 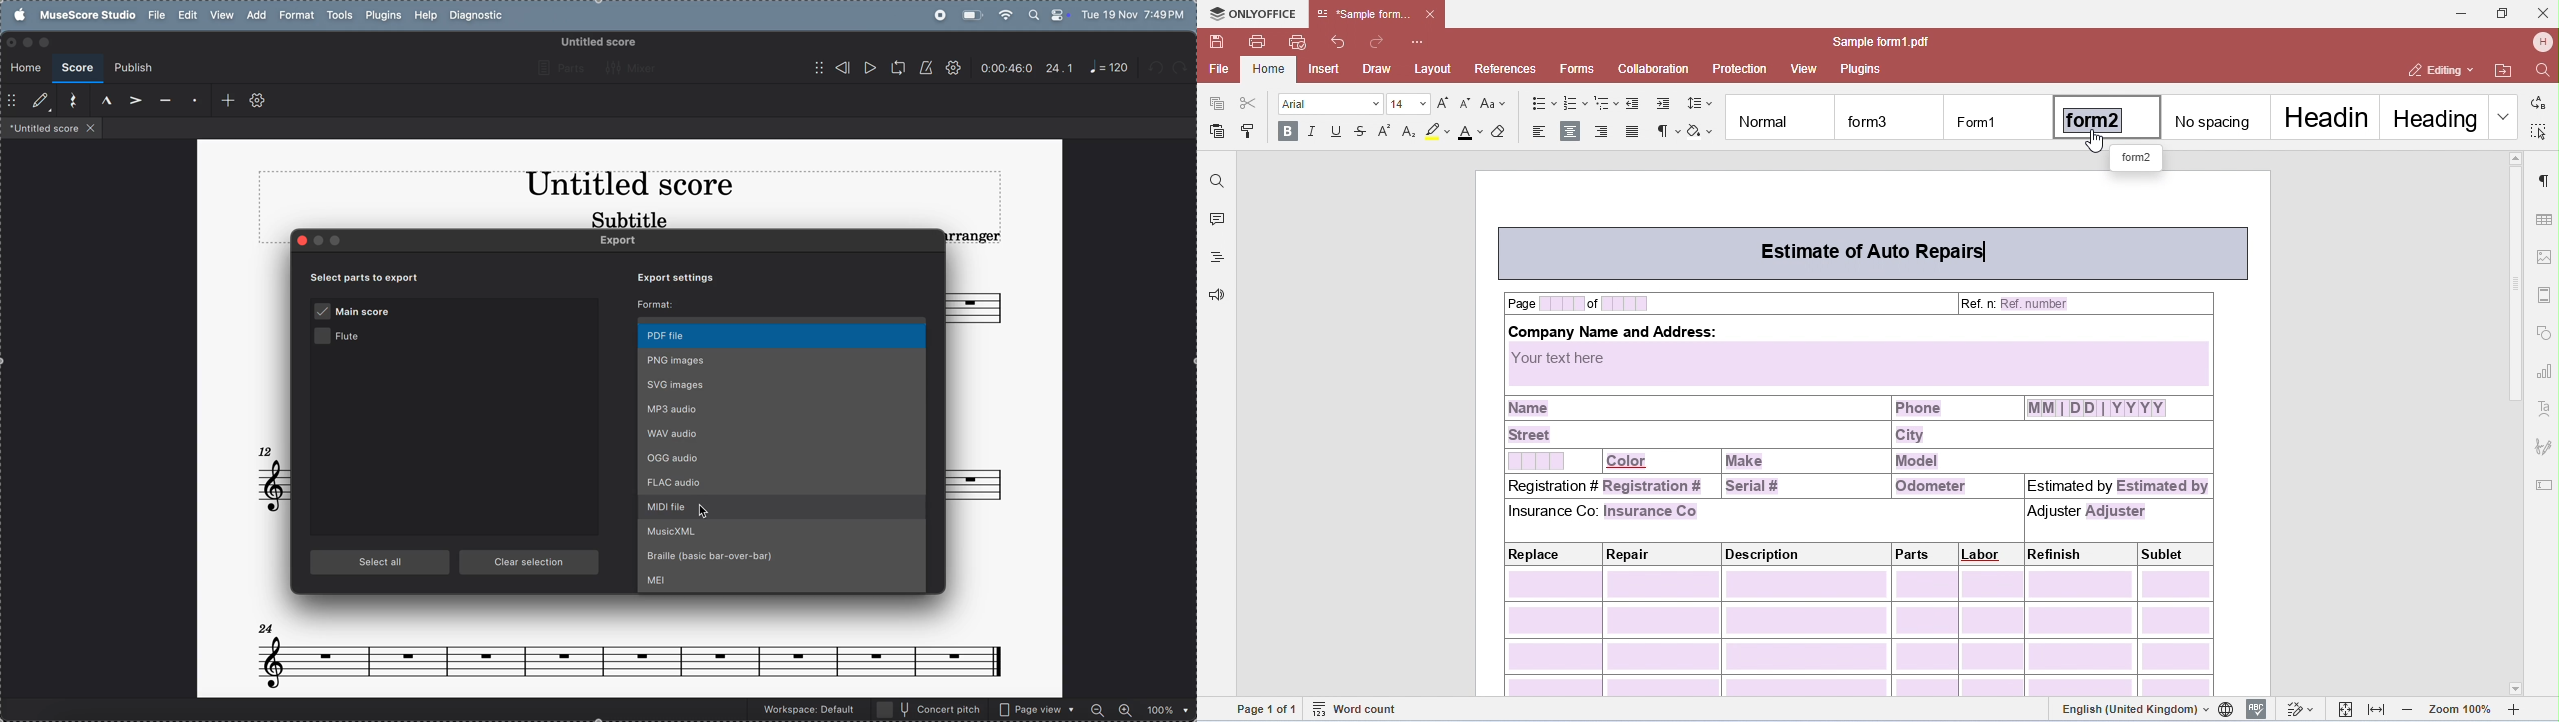 What do you see at coordinates (930, 709) in the screenshot?
I see `concert pitch` at bounding box center [930, 709].